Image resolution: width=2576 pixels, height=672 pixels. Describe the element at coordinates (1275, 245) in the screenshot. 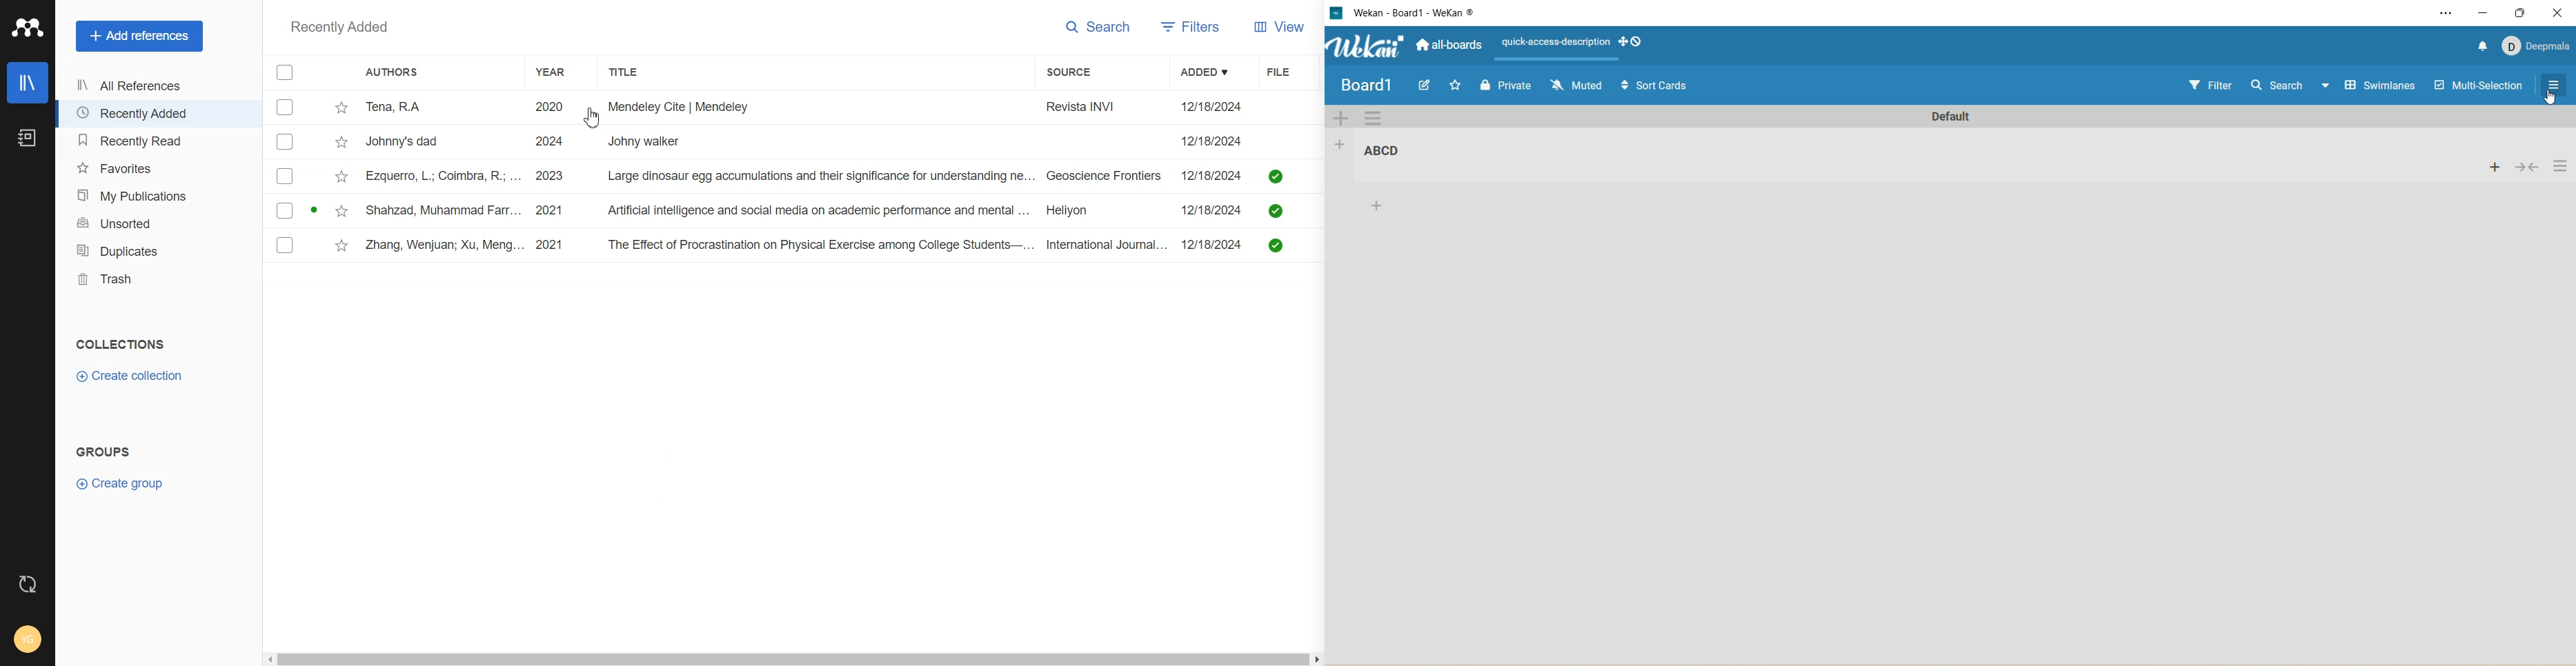

I see `saved` at that location.